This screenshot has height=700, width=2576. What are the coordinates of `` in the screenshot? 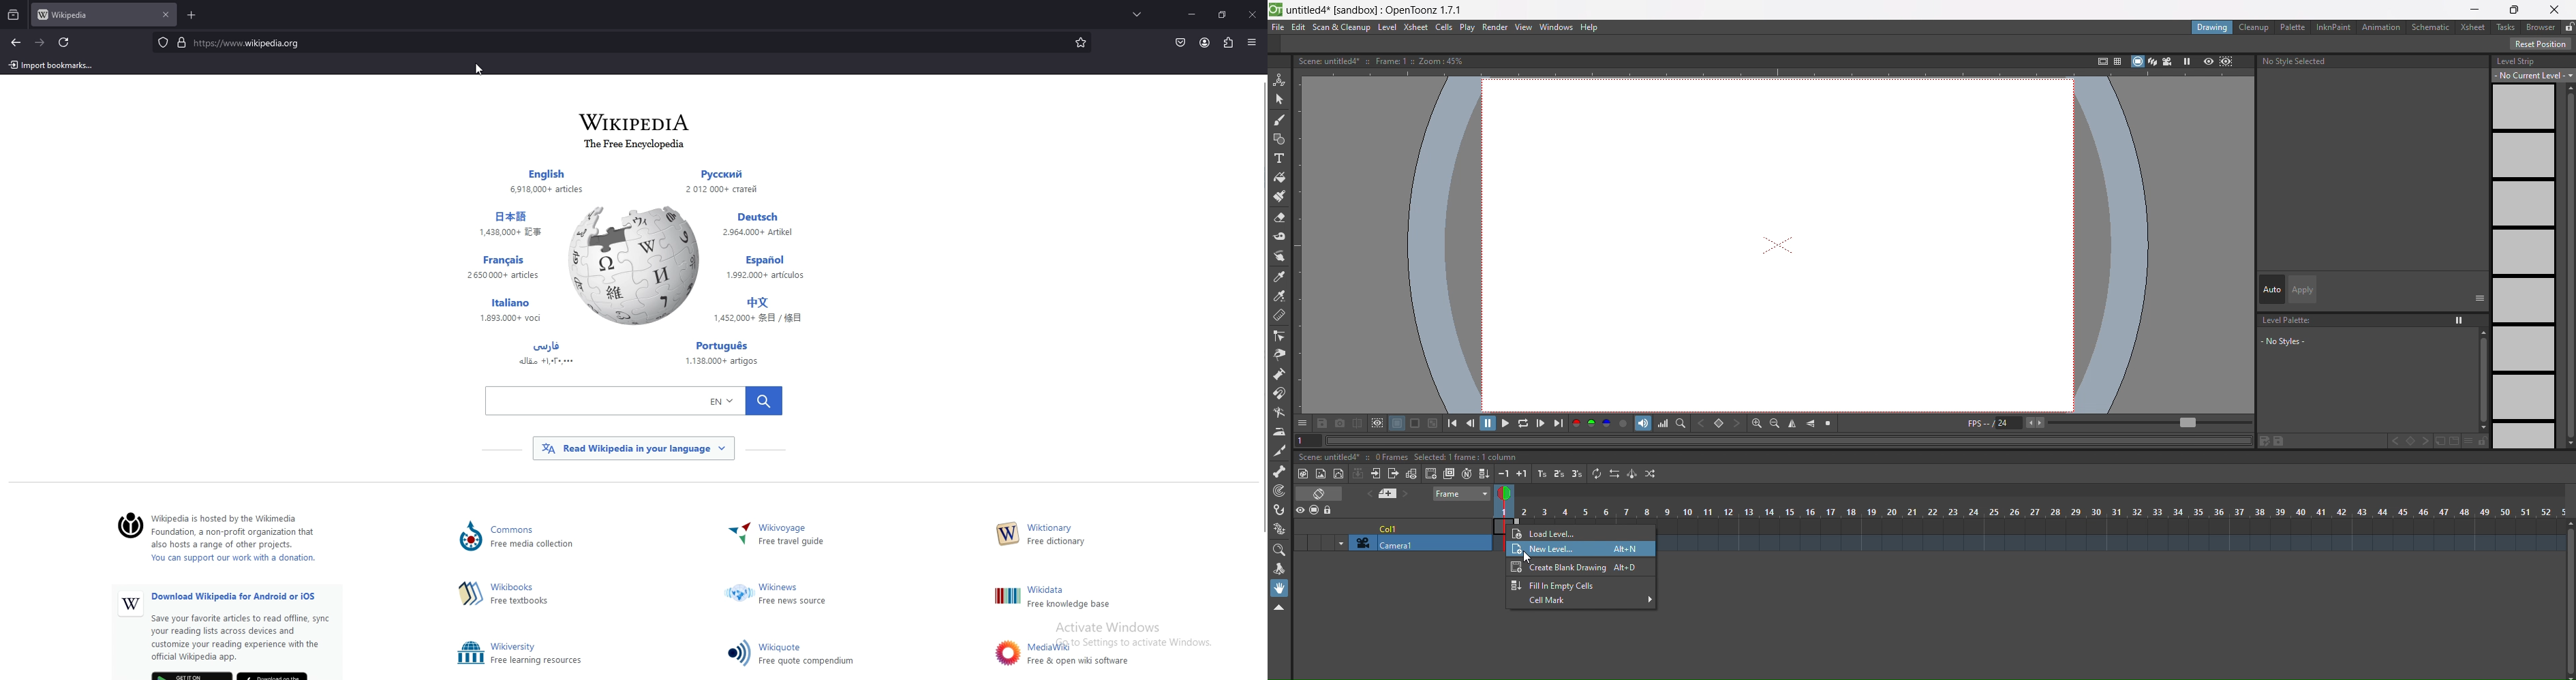 It's located at (545, 356).